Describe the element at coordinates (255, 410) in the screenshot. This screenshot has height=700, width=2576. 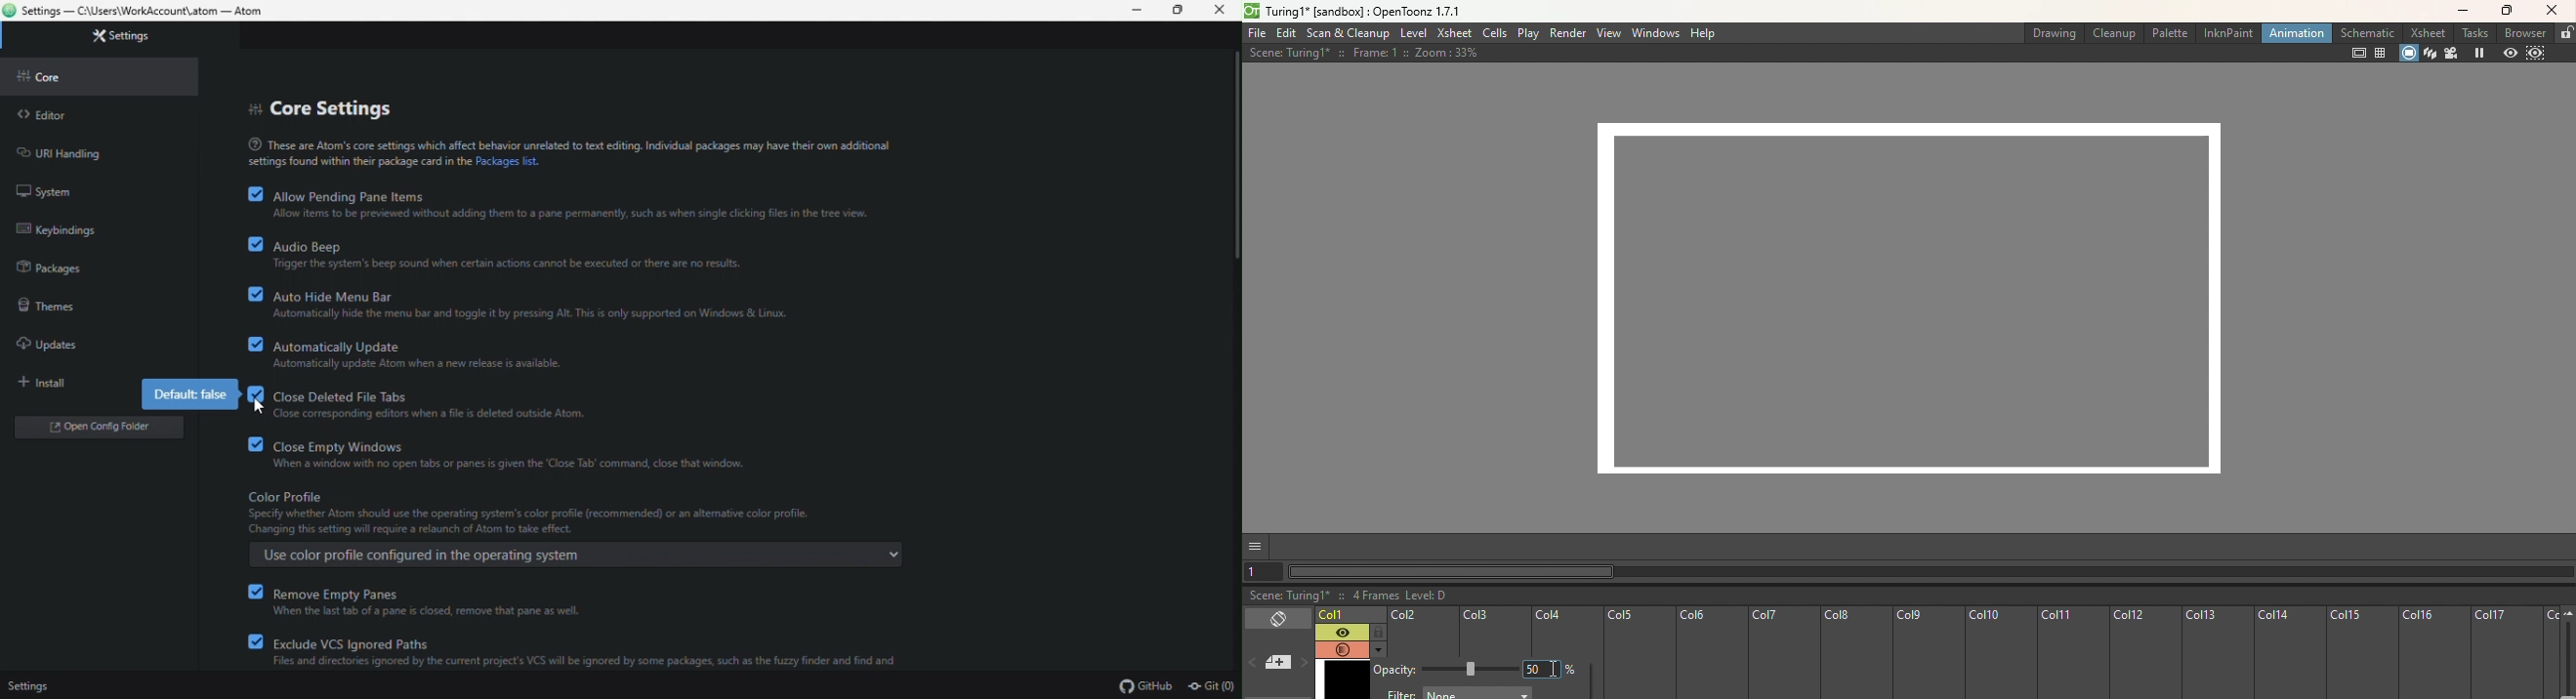
I see `Cursor` at that location.